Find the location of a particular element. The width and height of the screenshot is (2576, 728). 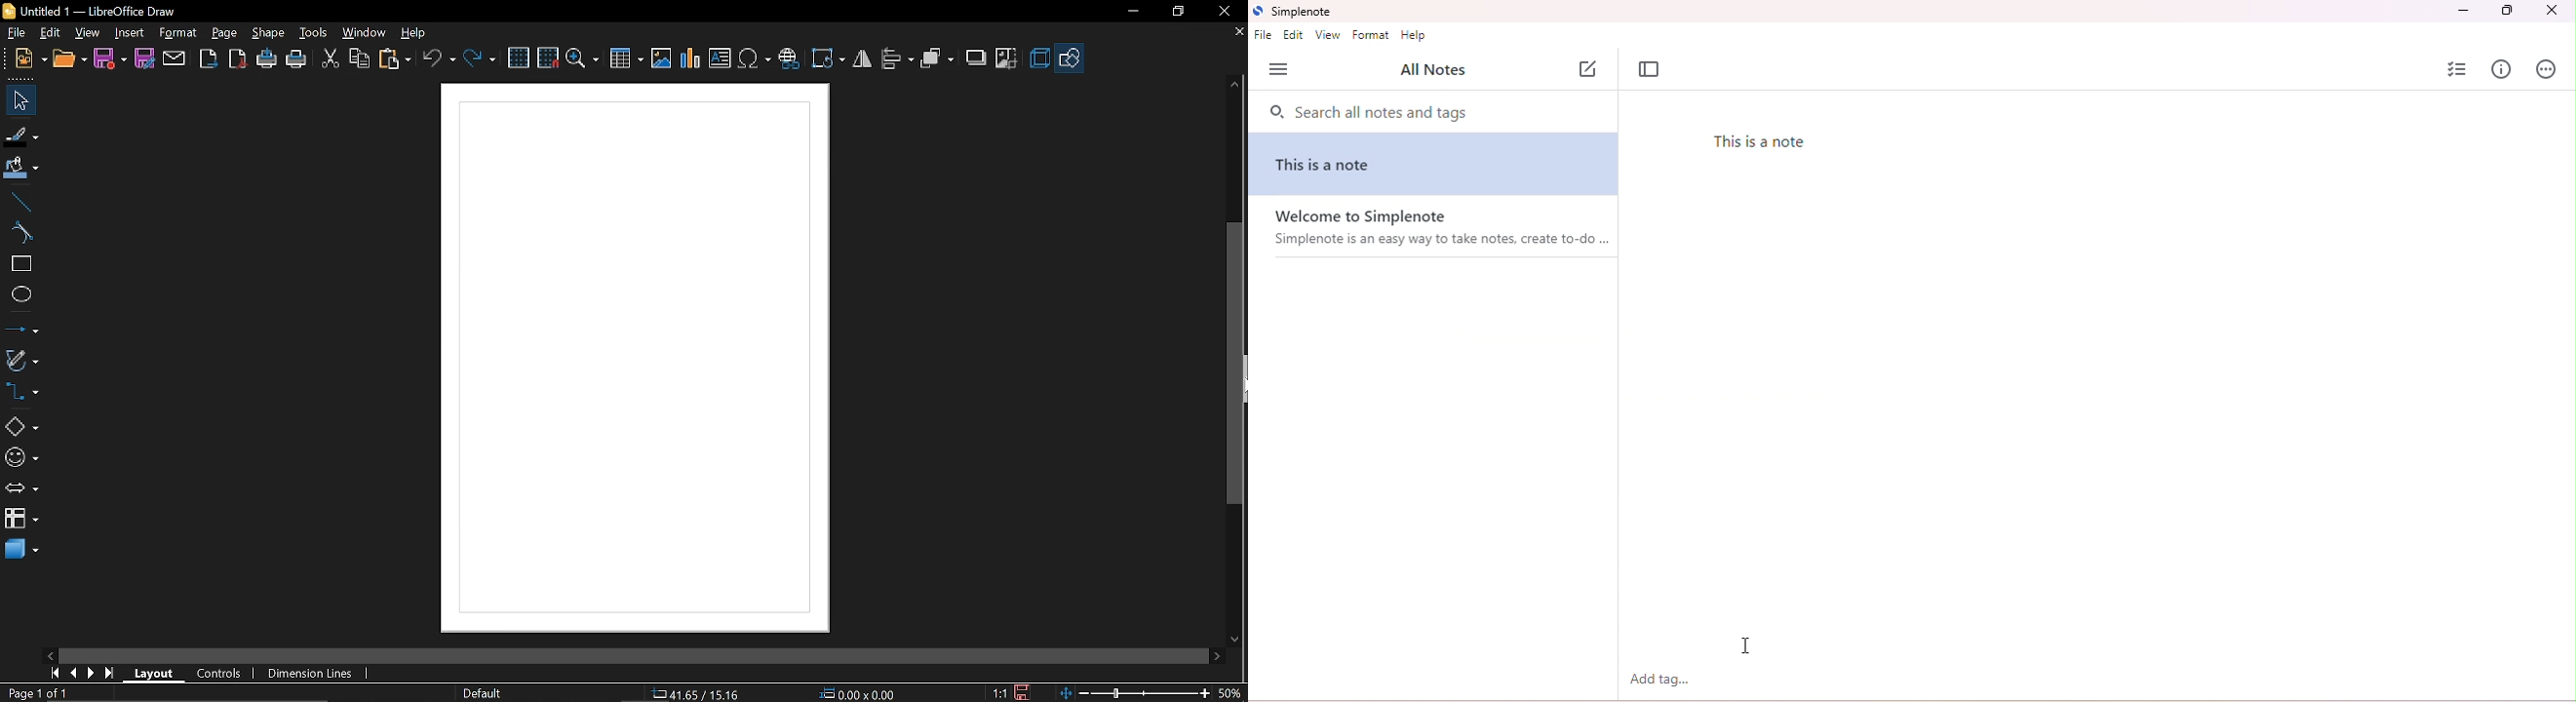

zoom is located at coordinates (582, 59).